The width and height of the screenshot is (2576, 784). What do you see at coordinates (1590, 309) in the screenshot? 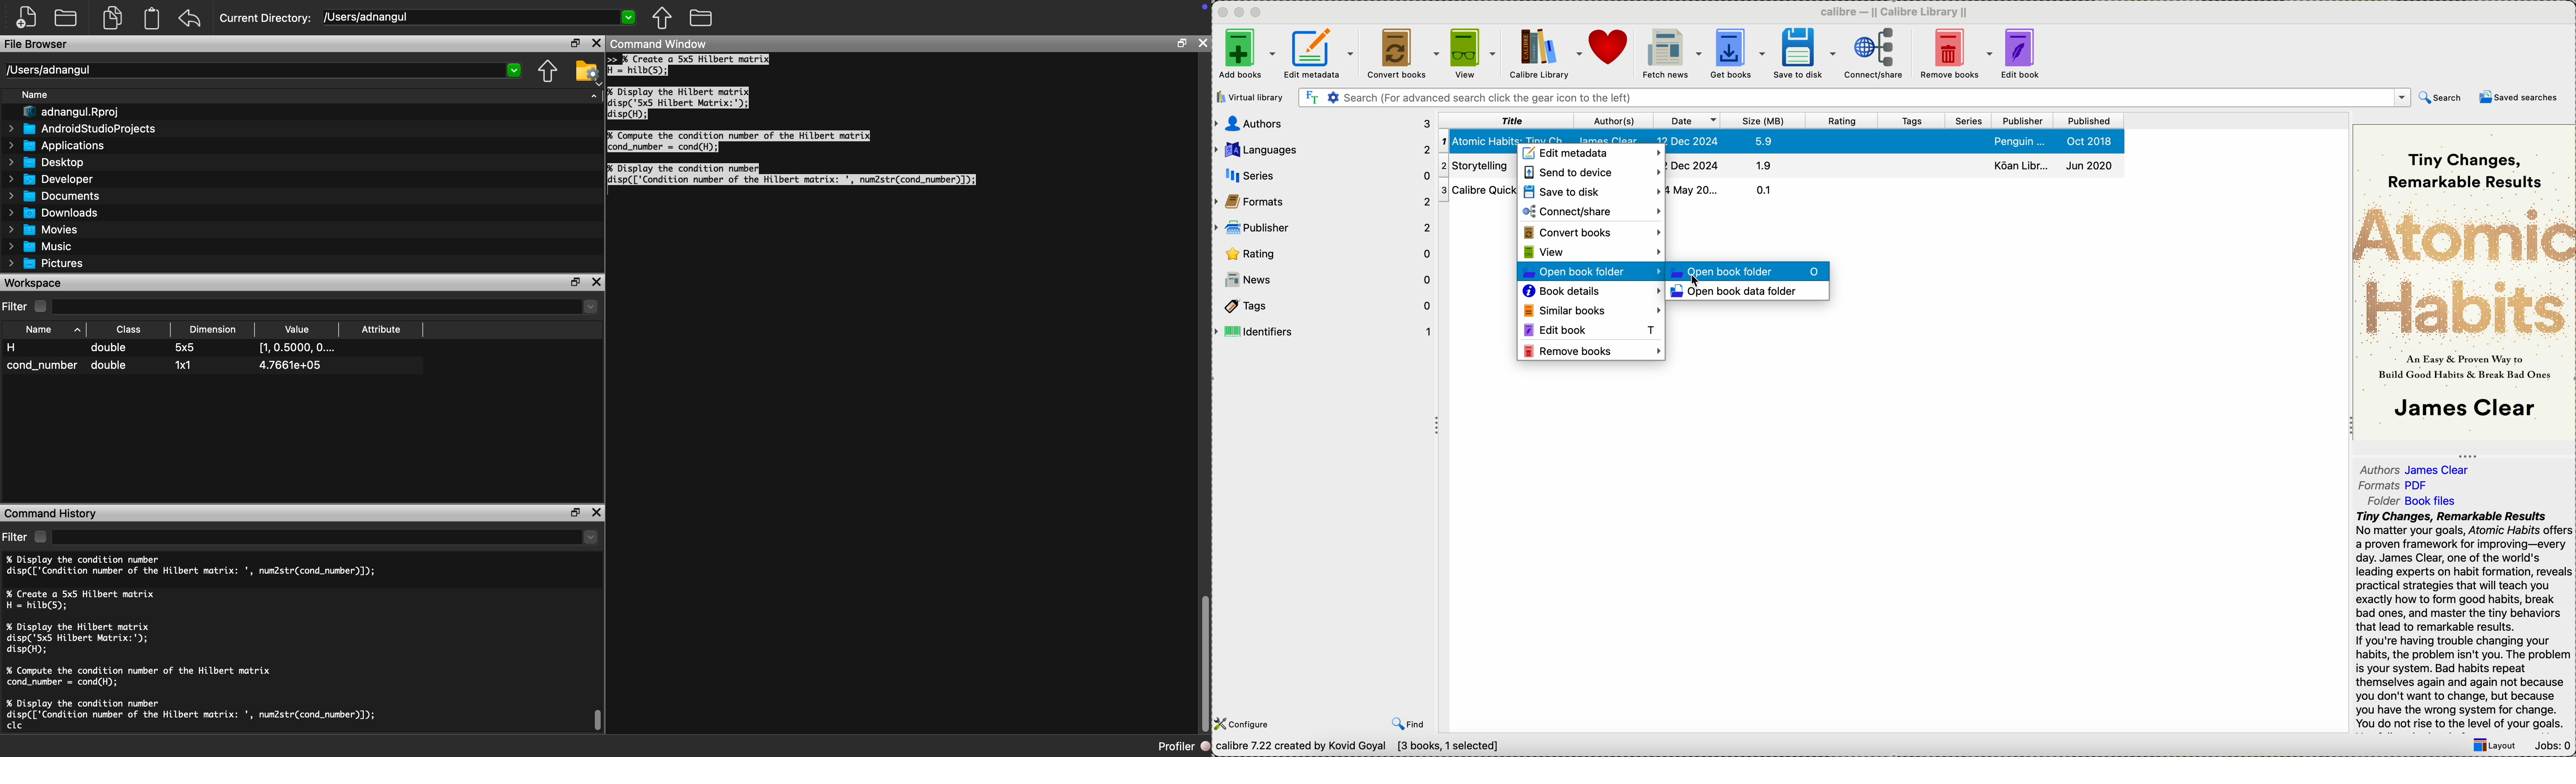
I see `similar books` at bounding box center [1590, 309].